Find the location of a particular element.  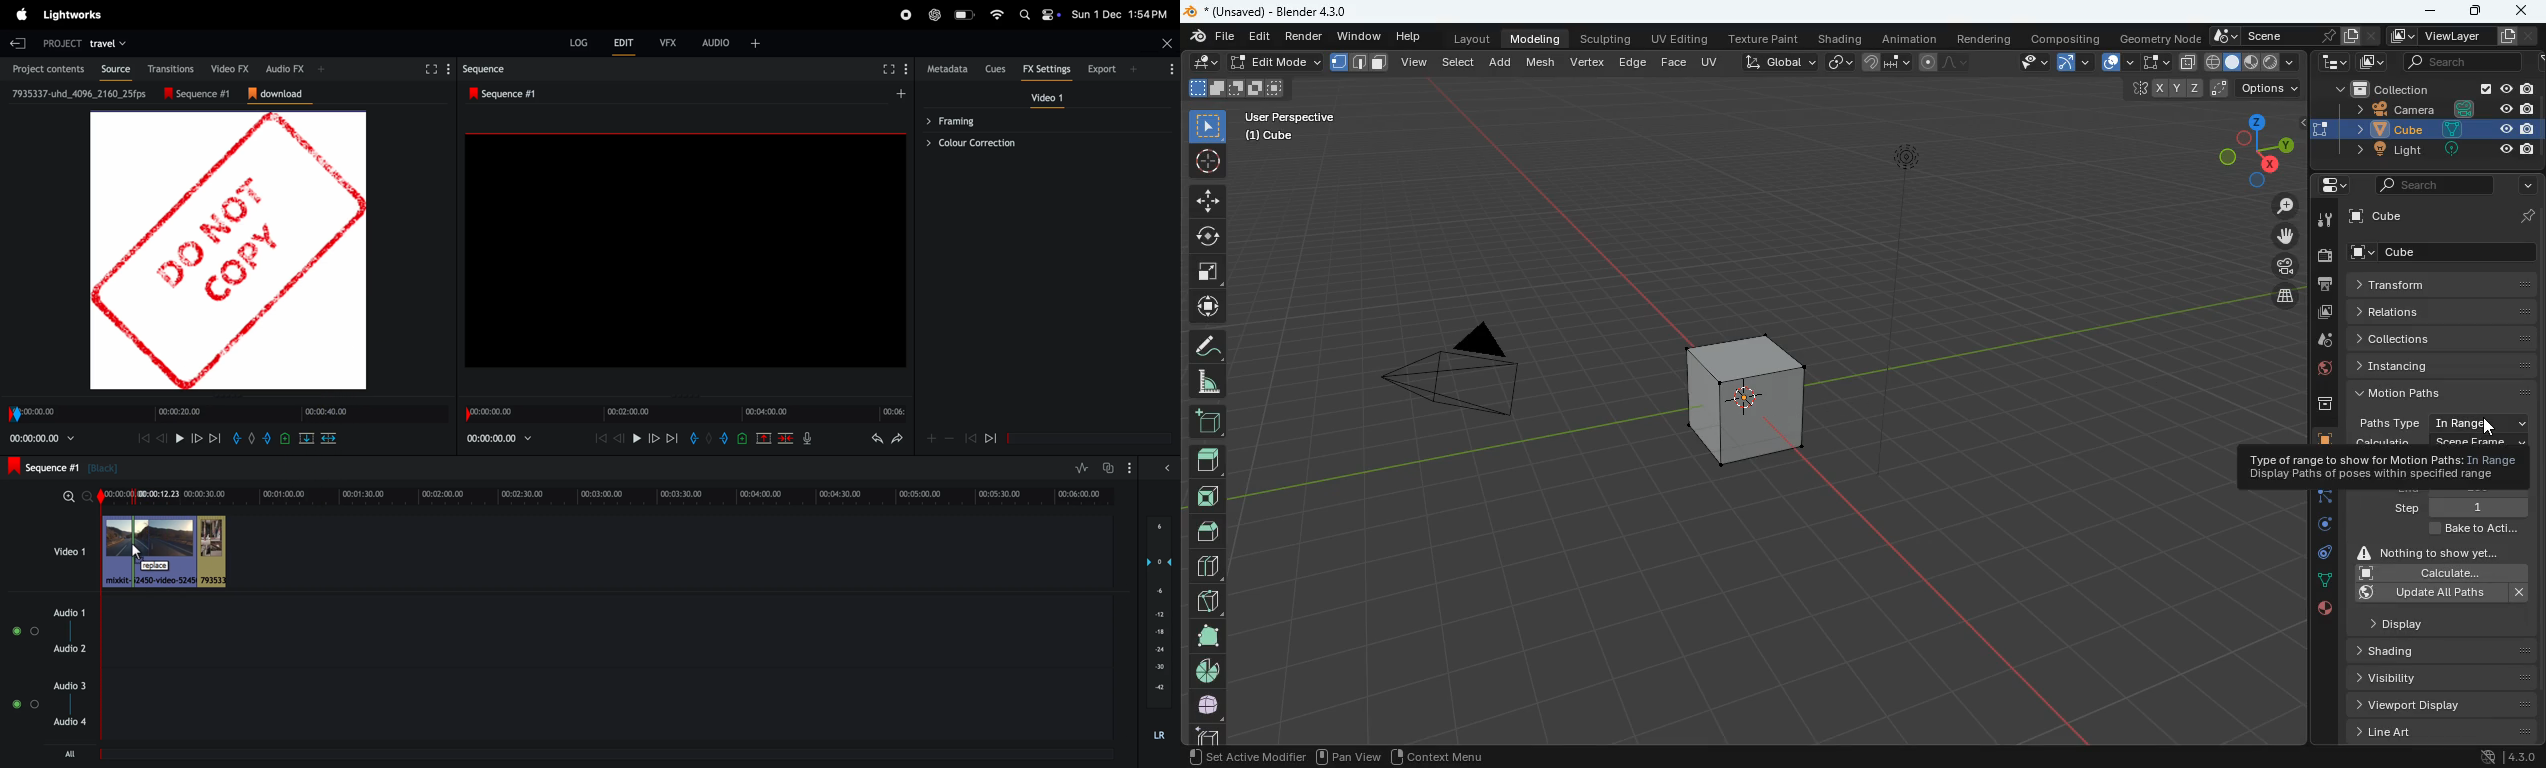

time frame is located at coordinates (228, 414).